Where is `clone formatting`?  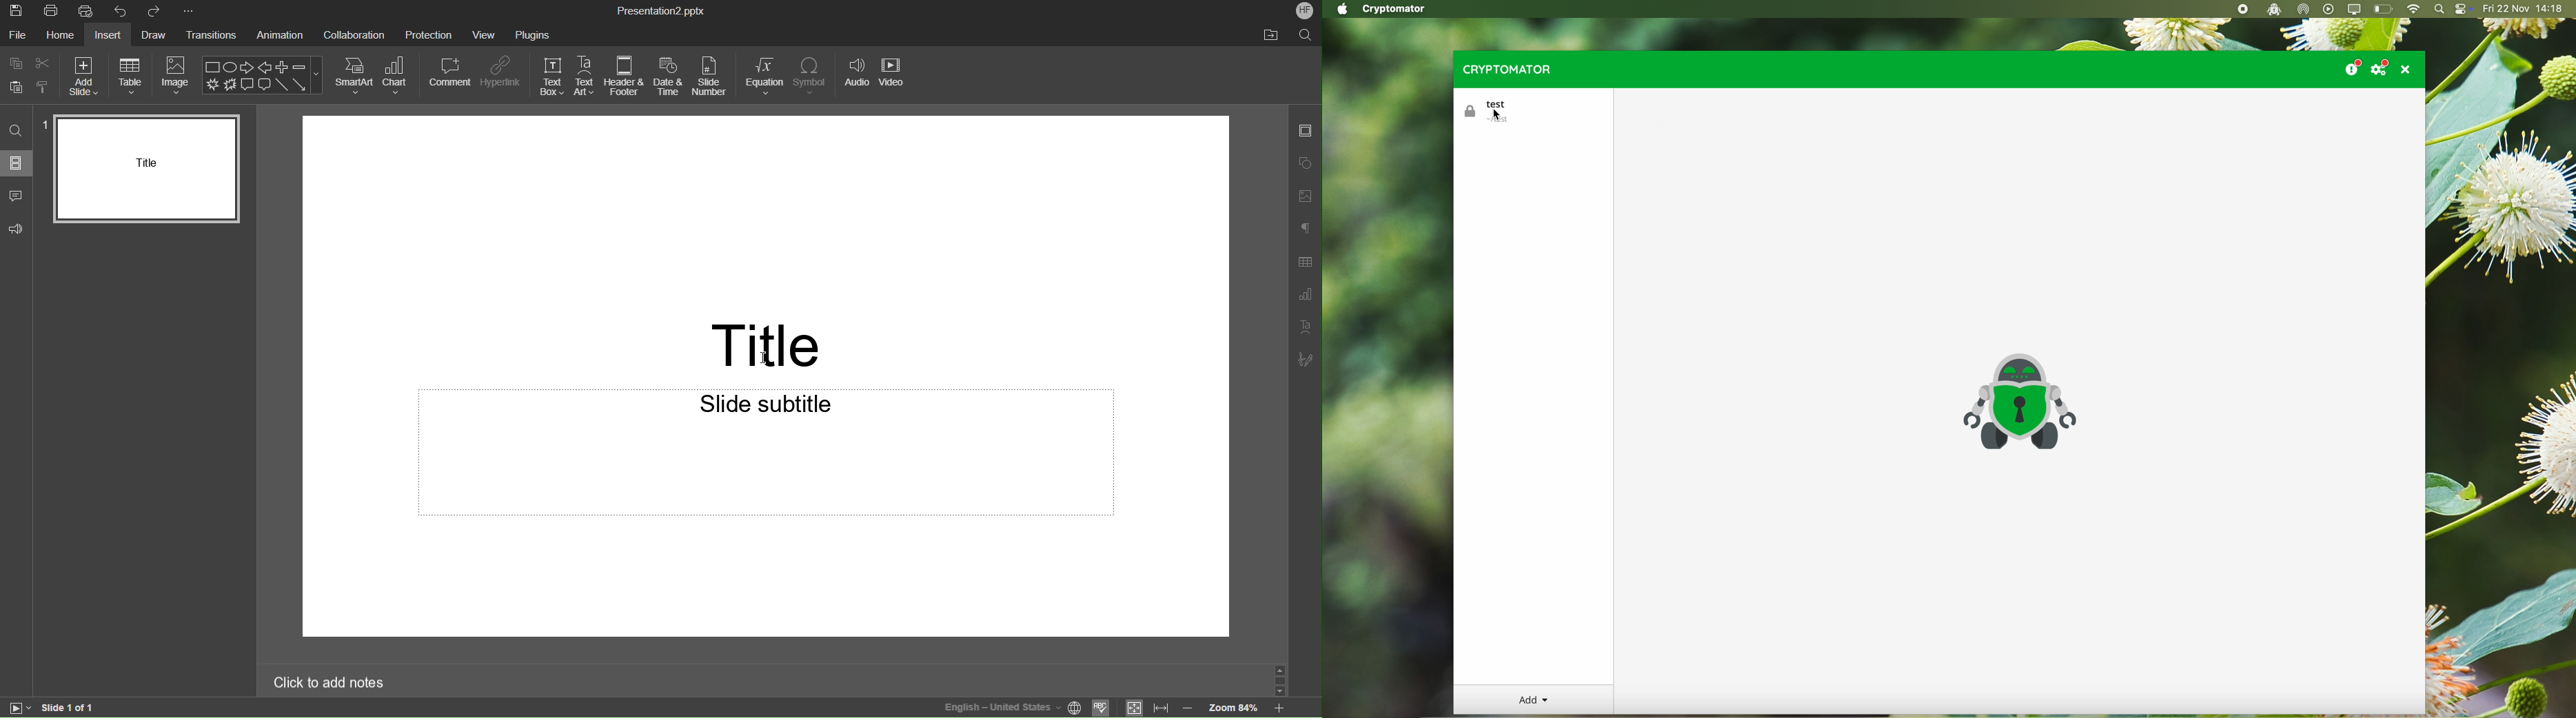
clone formatting is located at coordinates (43, 88).